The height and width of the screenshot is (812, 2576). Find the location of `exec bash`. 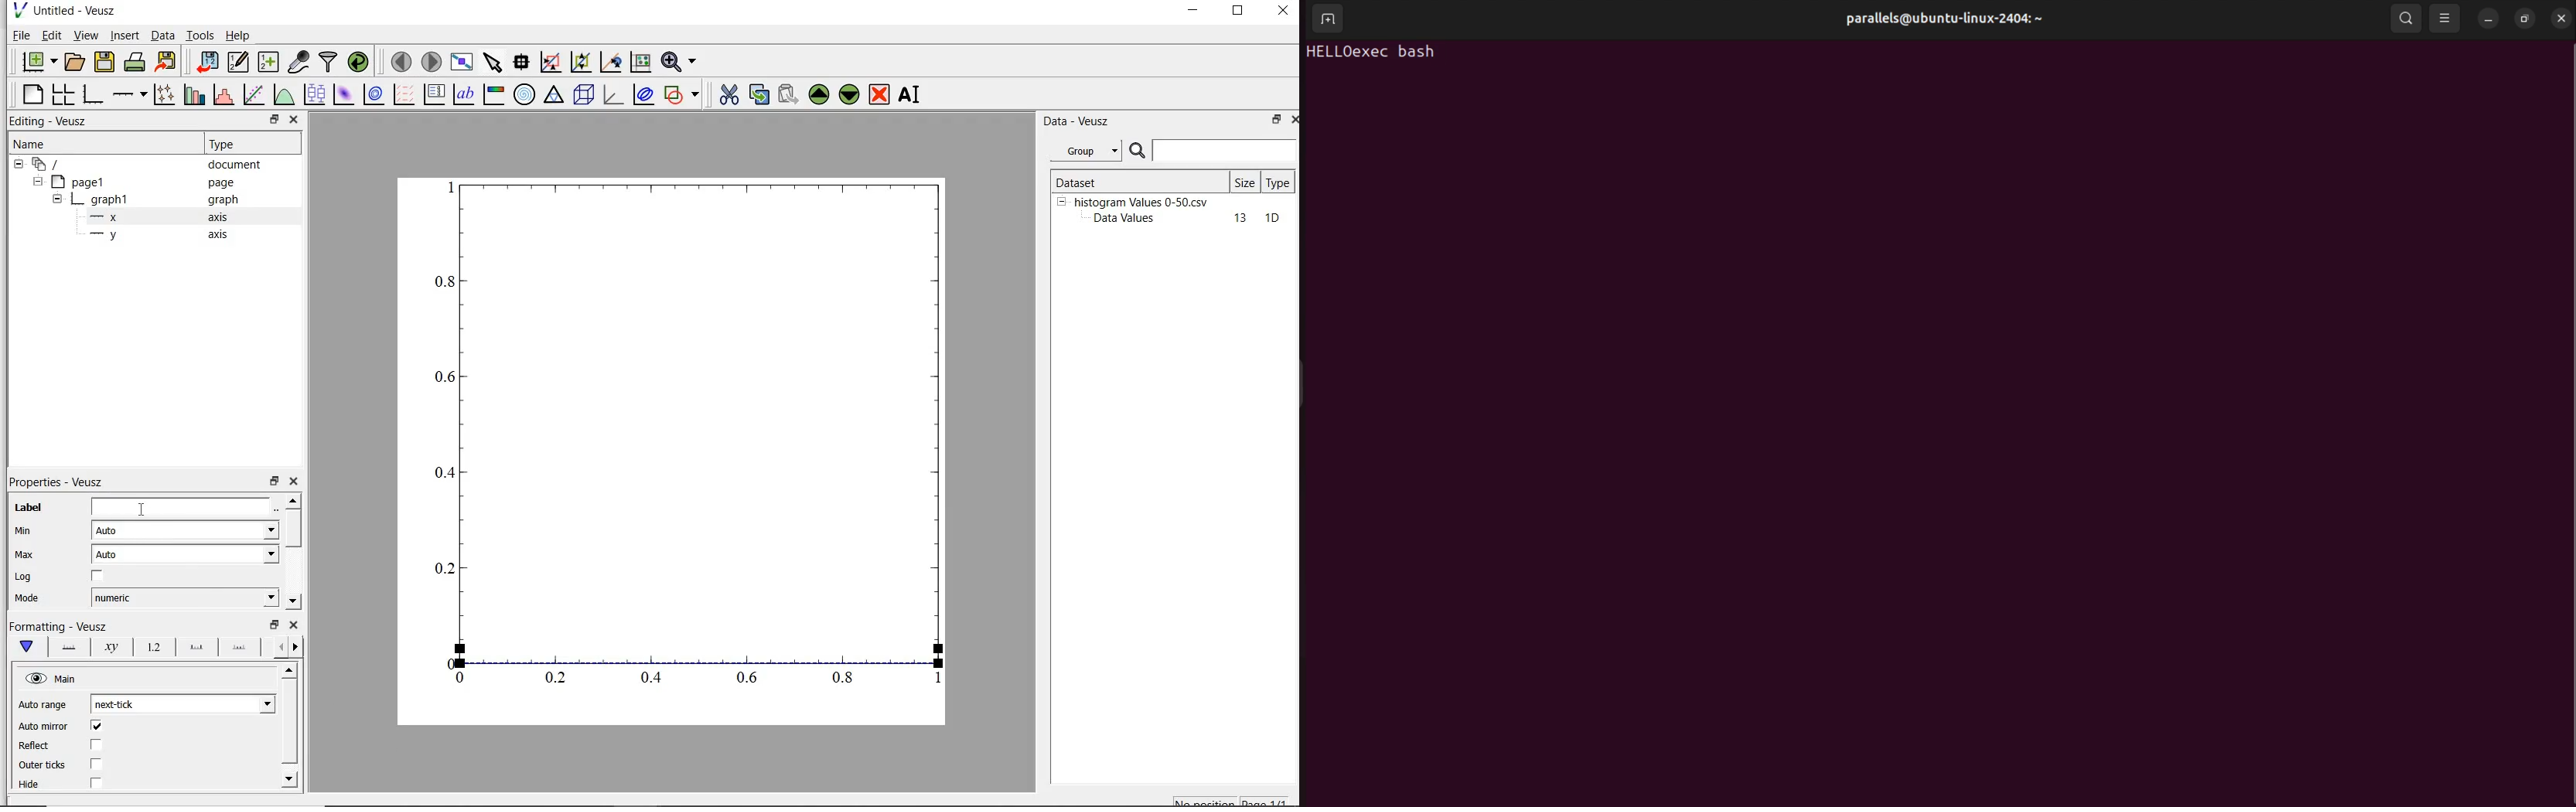

exec bash is located at coordinates (1398, 52).